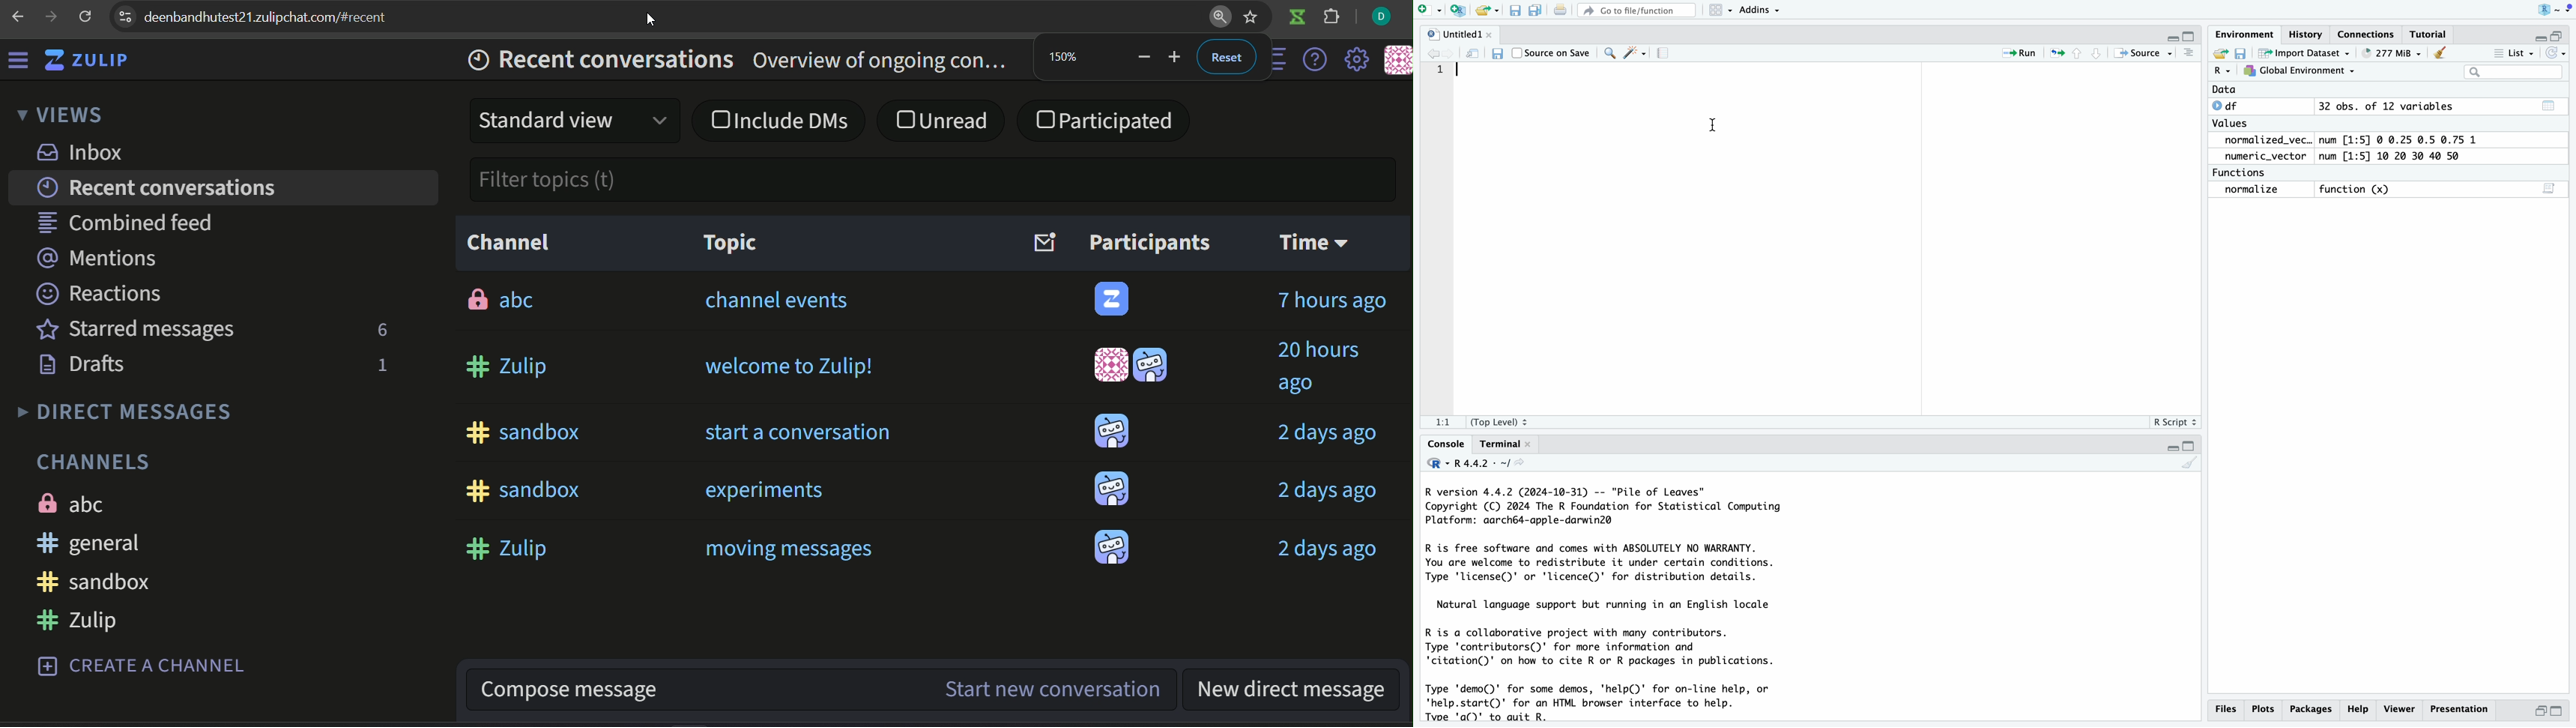 Image resolution: width=2576 pixels, height=728 pixels. I want to click on inbox, so click(78, 152).